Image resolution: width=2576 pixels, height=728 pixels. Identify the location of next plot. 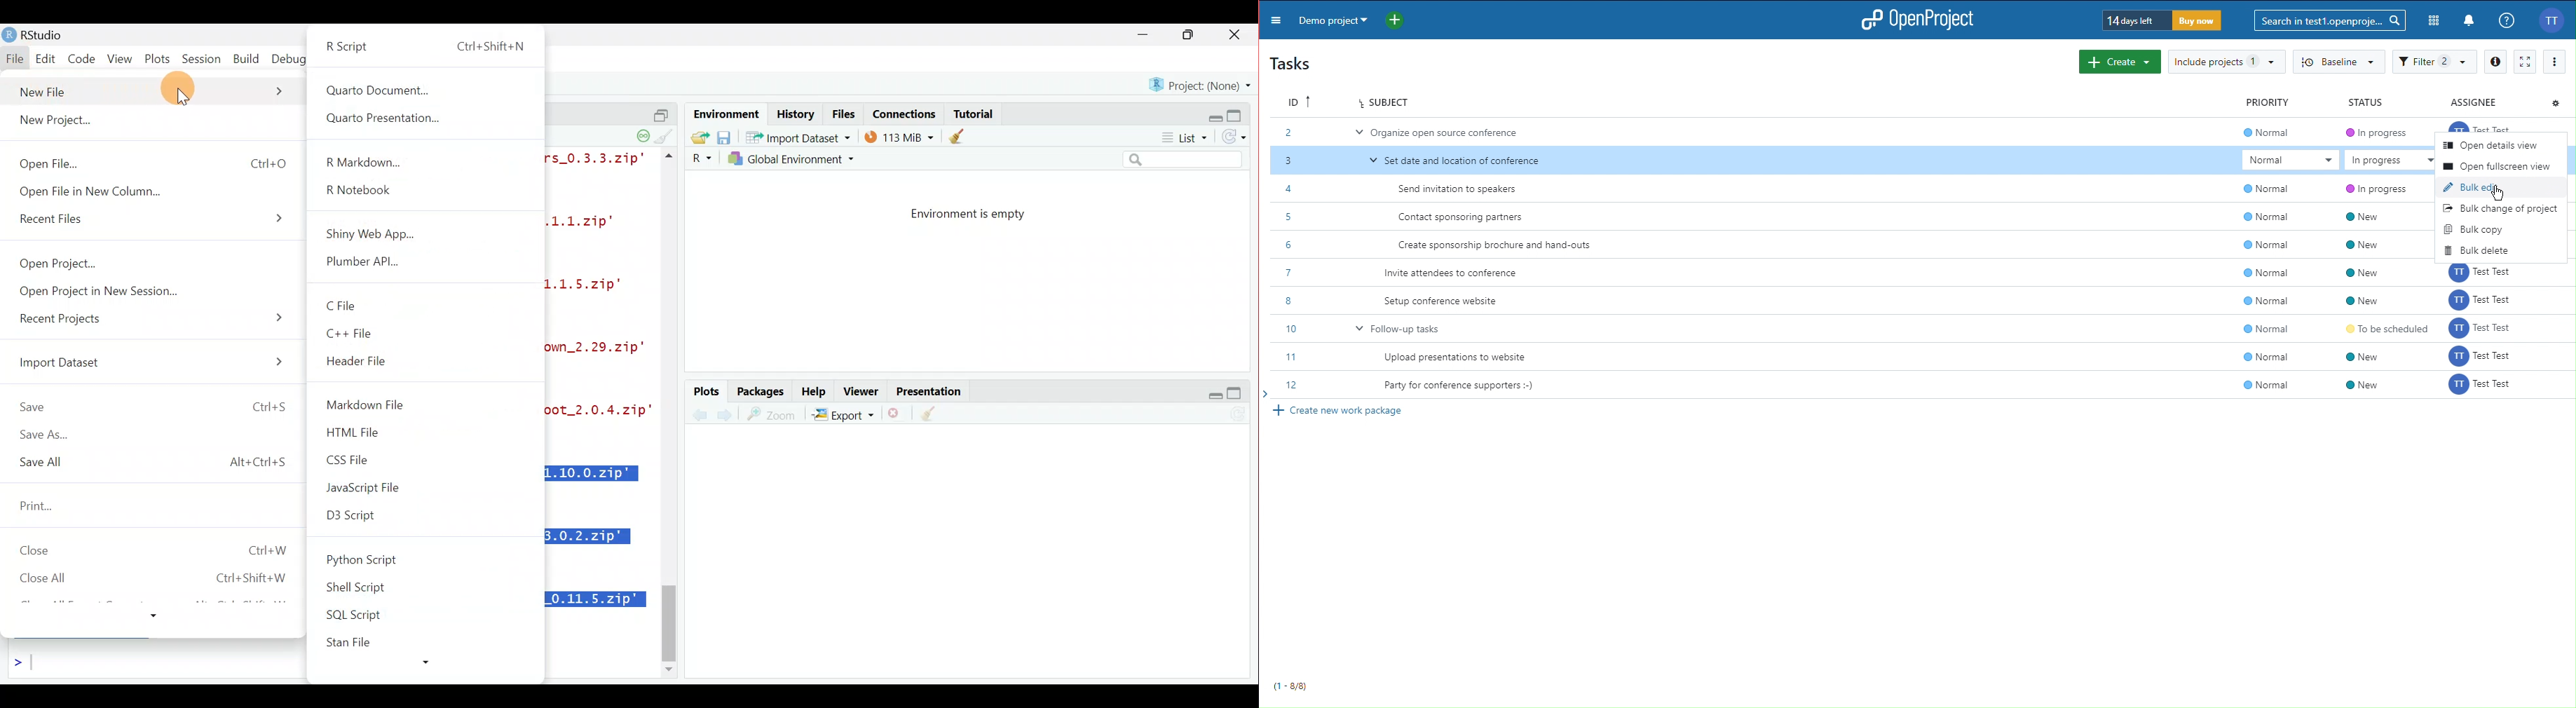
(699, 415).